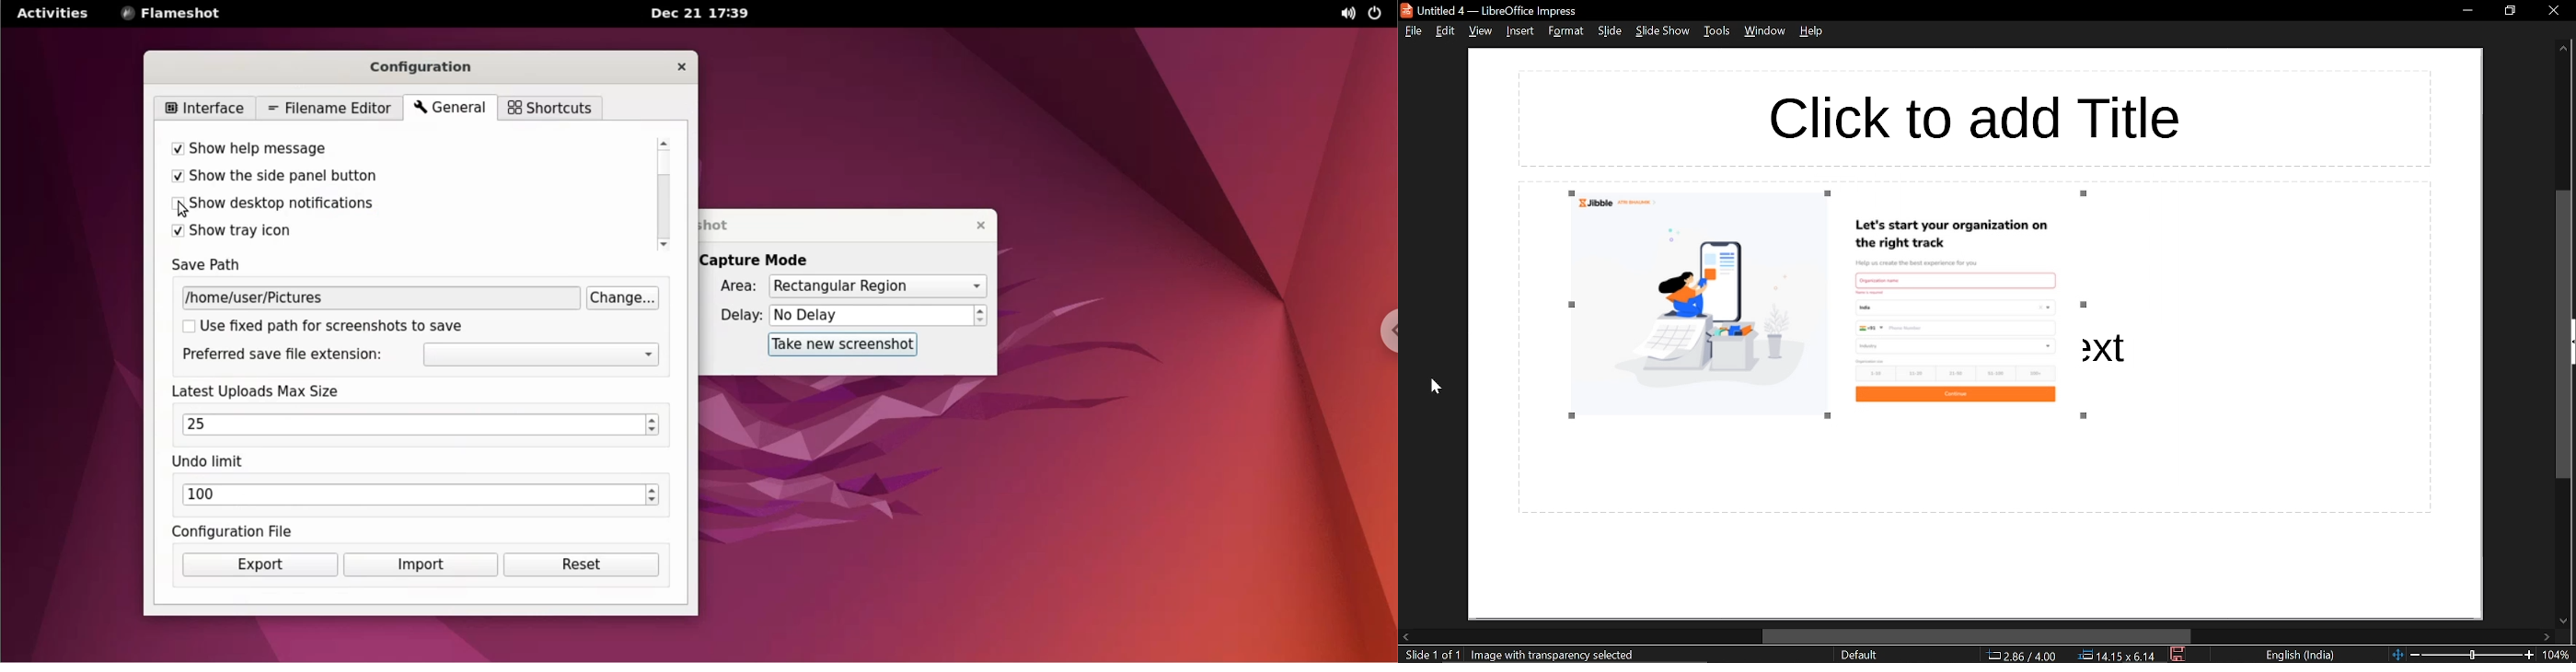 Image resolution: width=2576 pixels, height=672 pixels. Describe the element at coordinates (1342, 13) in the screenshot. I see `sound options` at that location.